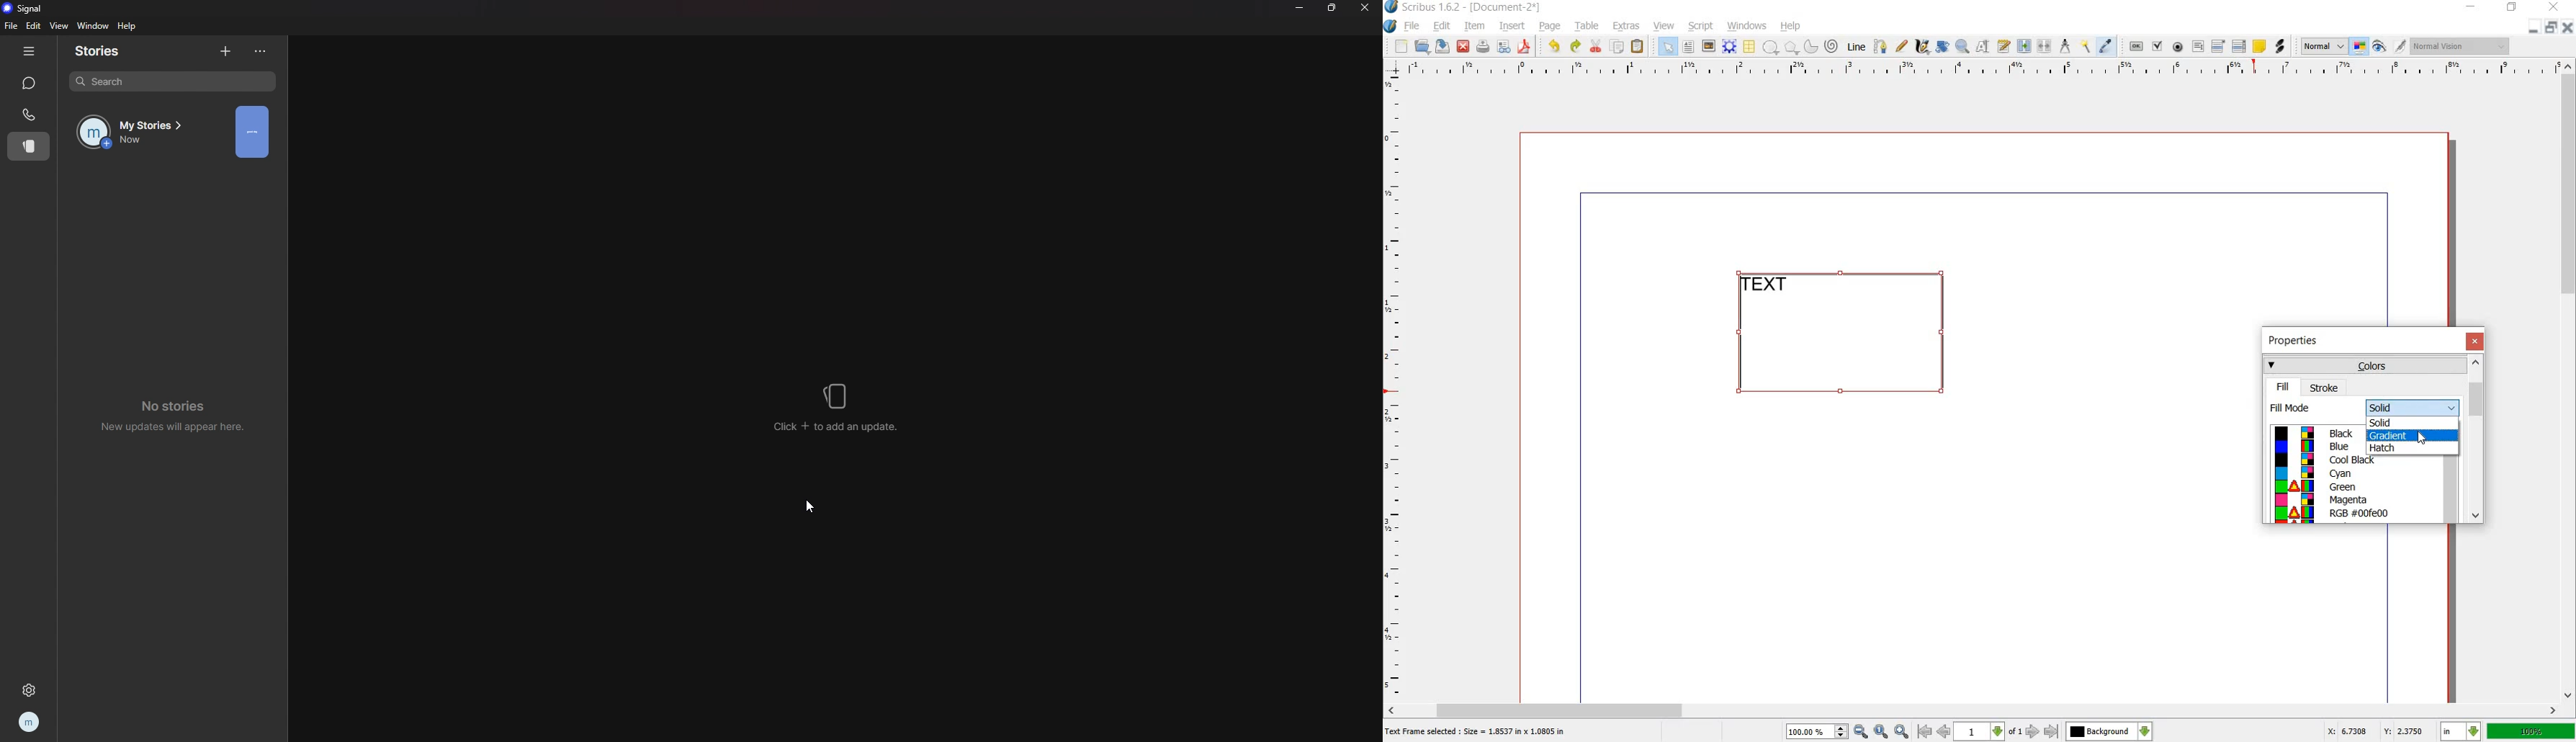 Image resolution: width=2576 pixels, height=756 pixels. Describe the element at coordinates (2566, 27) in the screenshot. I see `close` at that location.